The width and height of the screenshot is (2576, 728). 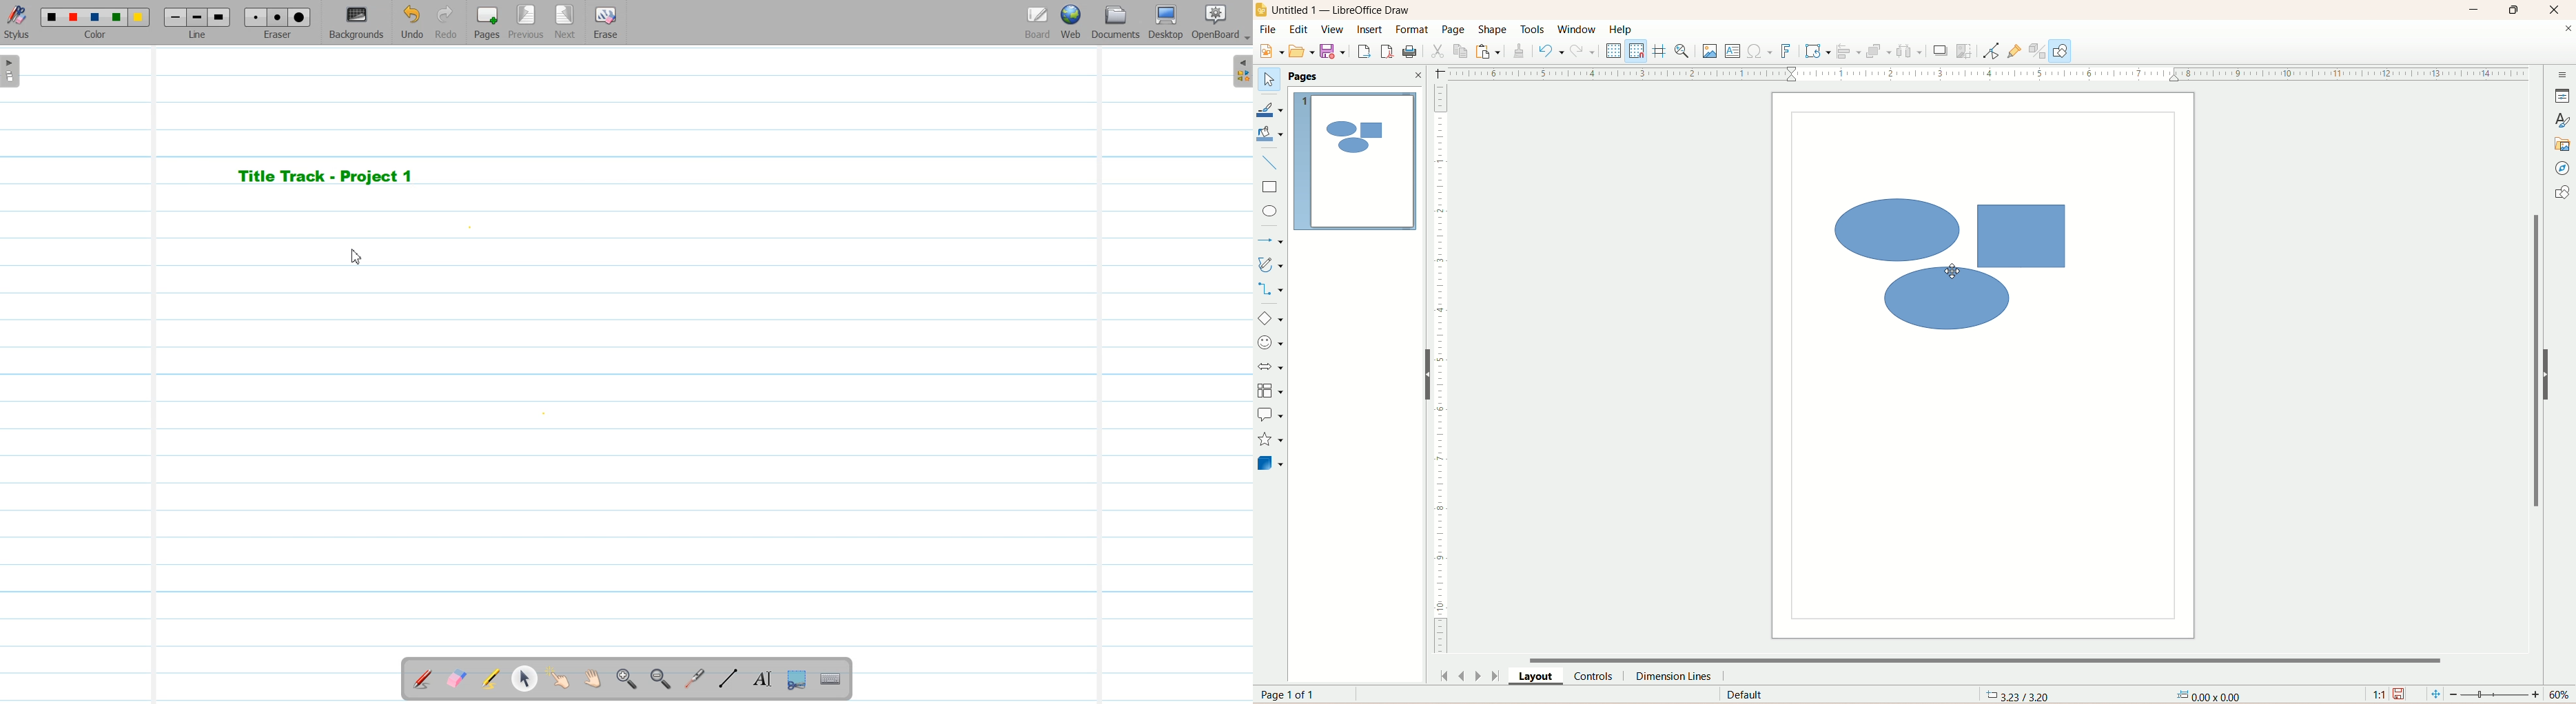 I want to click on close, so click(x=2557, y=10).